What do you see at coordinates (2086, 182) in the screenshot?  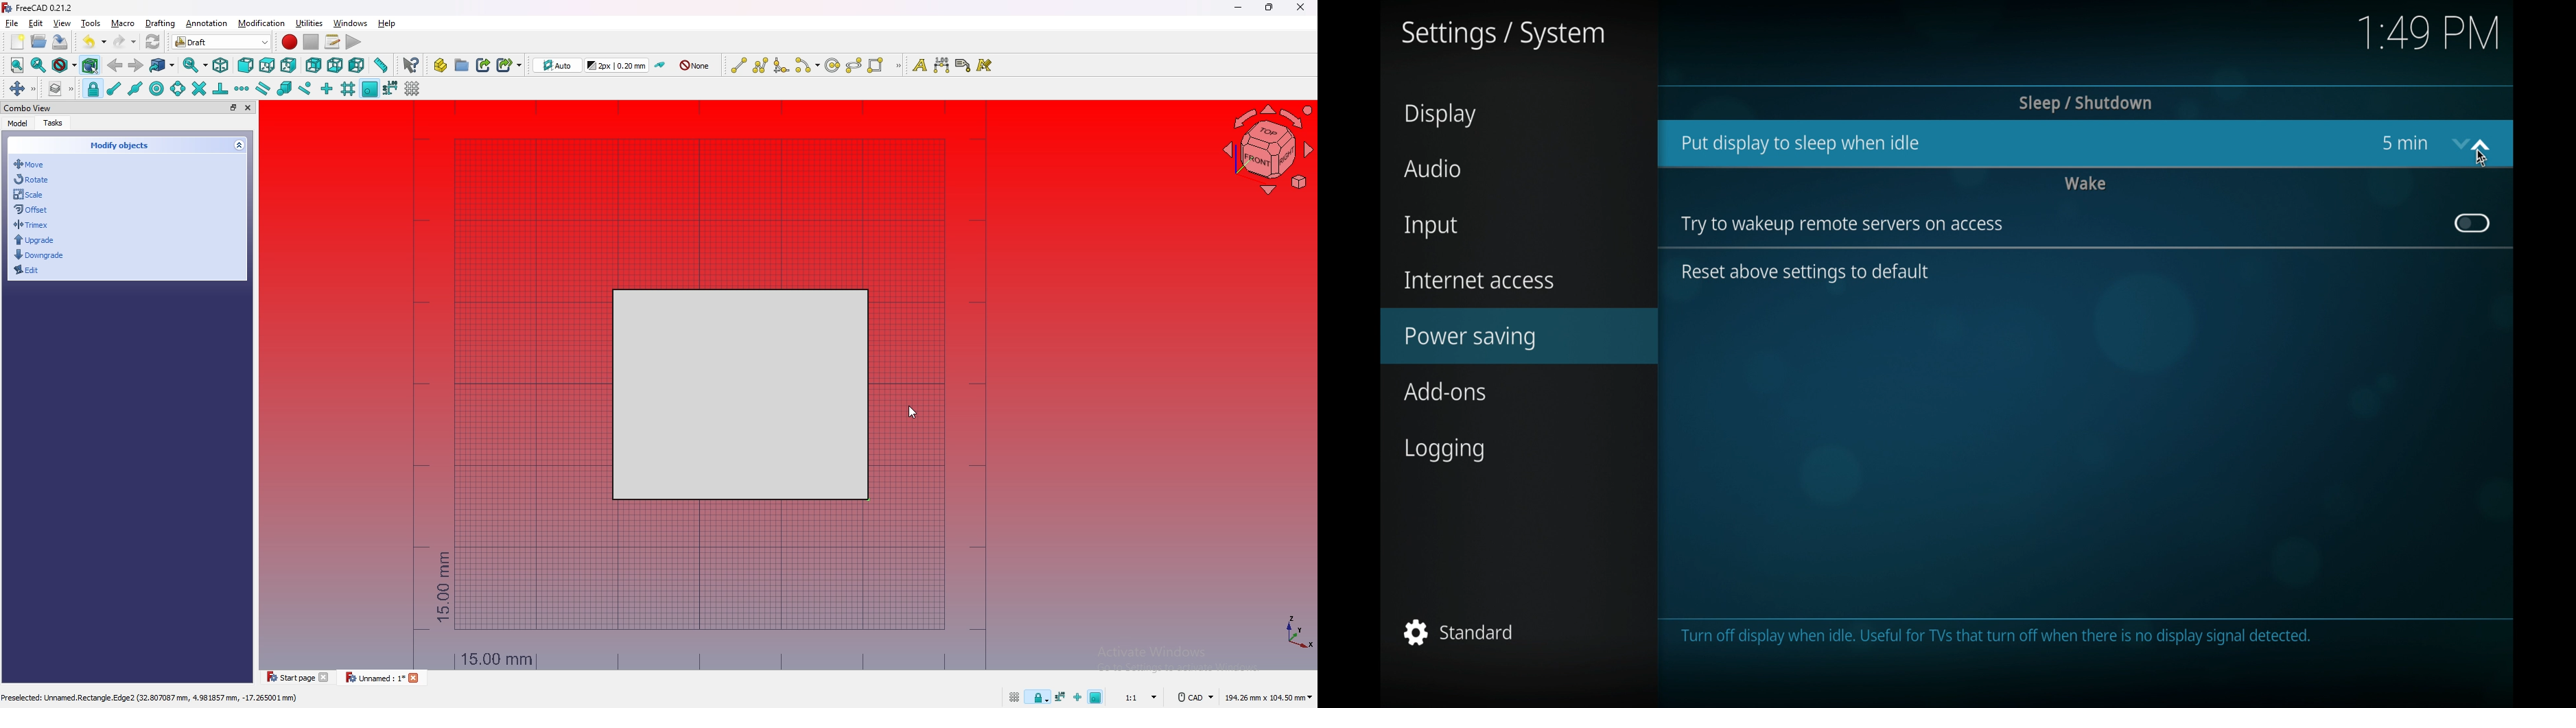 I see `wake` at bounding box center [2086, 182].